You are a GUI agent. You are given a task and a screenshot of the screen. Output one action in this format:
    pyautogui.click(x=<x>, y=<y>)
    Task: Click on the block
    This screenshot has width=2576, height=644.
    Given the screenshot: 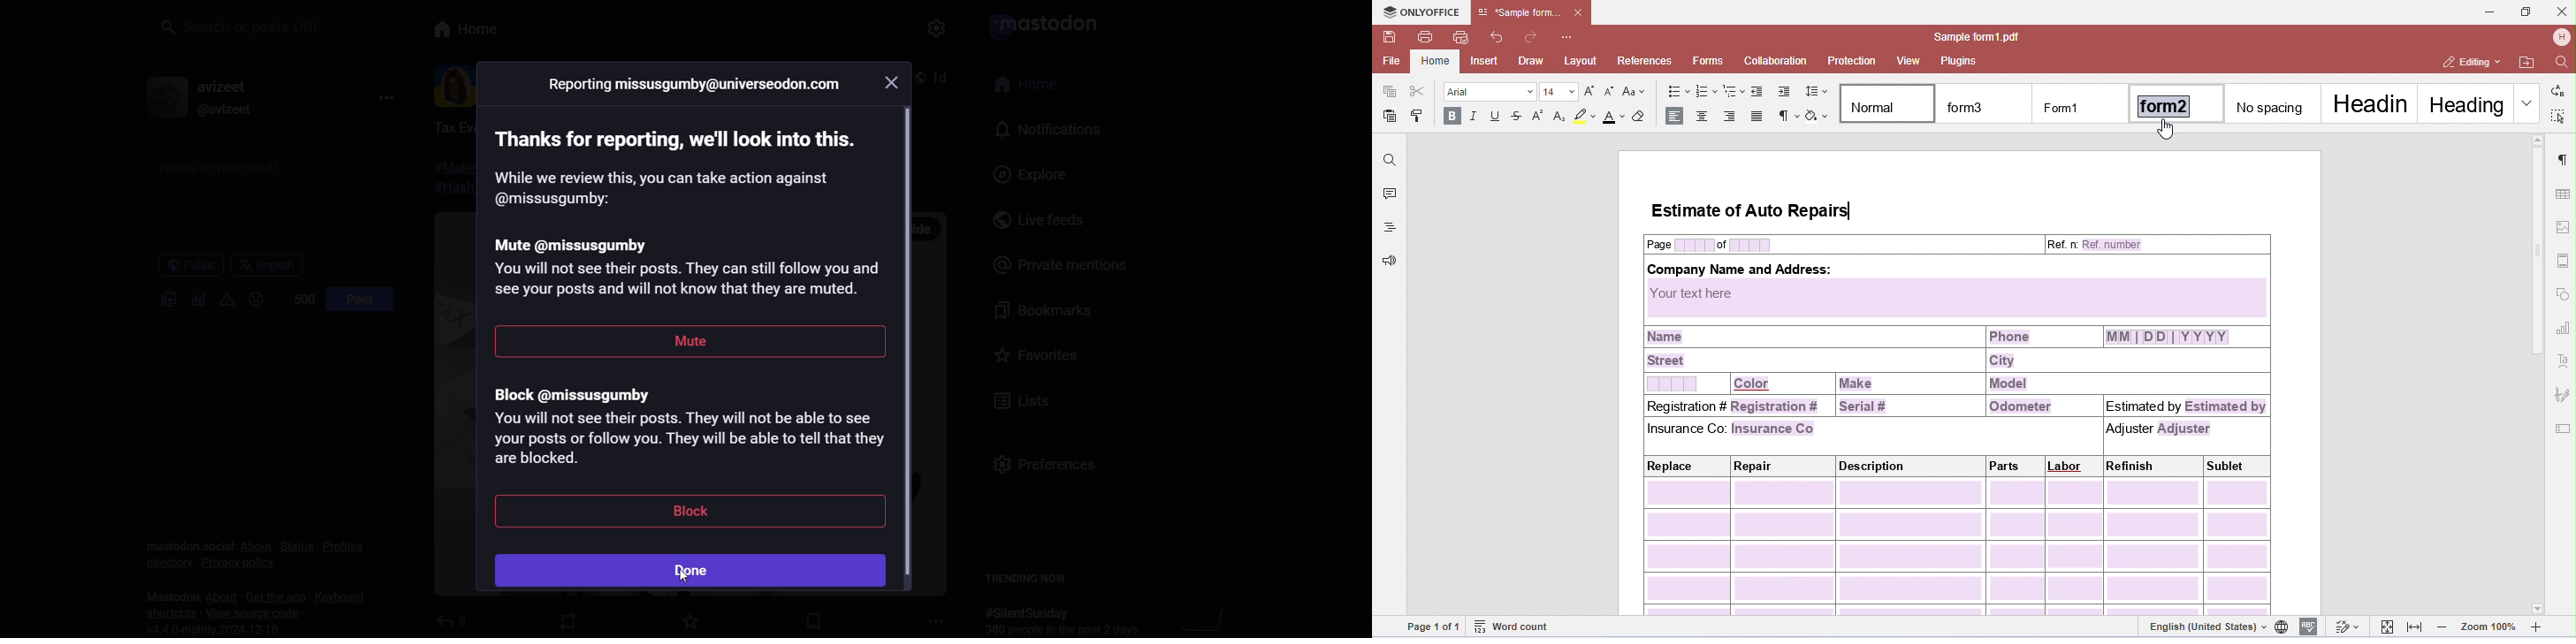 What is the action you would take?
    pyautogui.click(x=690, y=514)
    